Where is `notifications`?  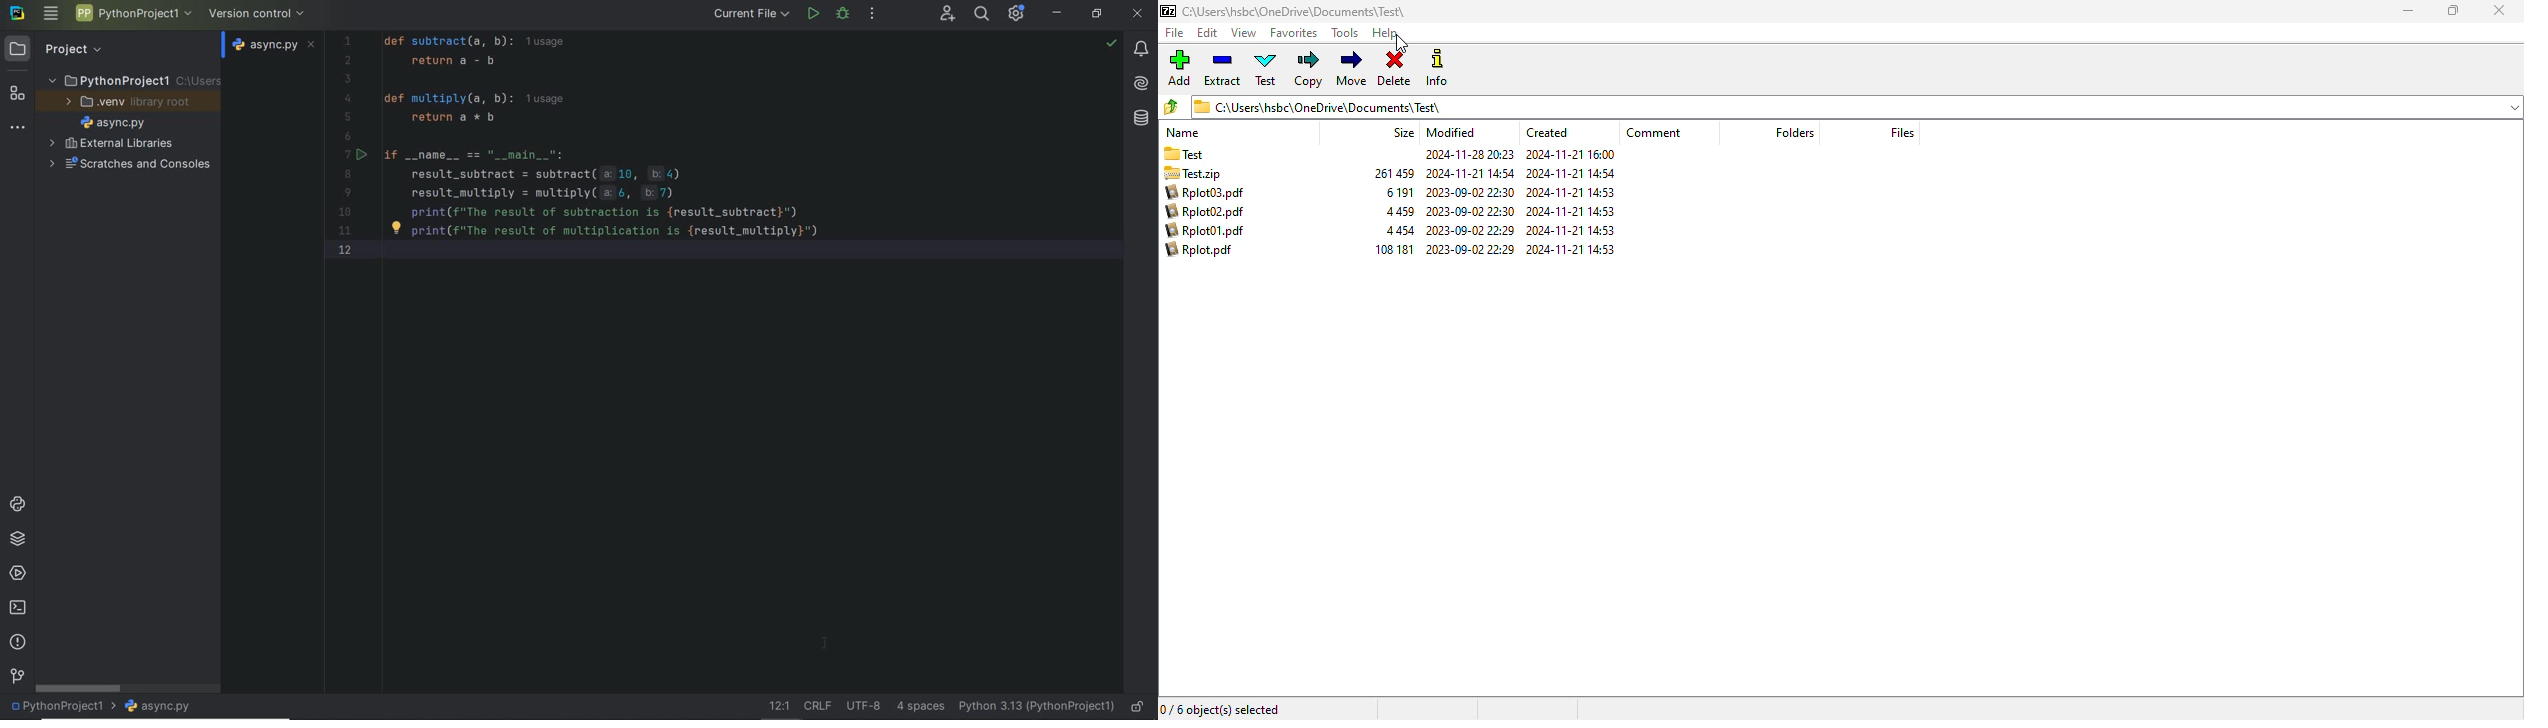
notifications is located at coordinates (1143, 51).